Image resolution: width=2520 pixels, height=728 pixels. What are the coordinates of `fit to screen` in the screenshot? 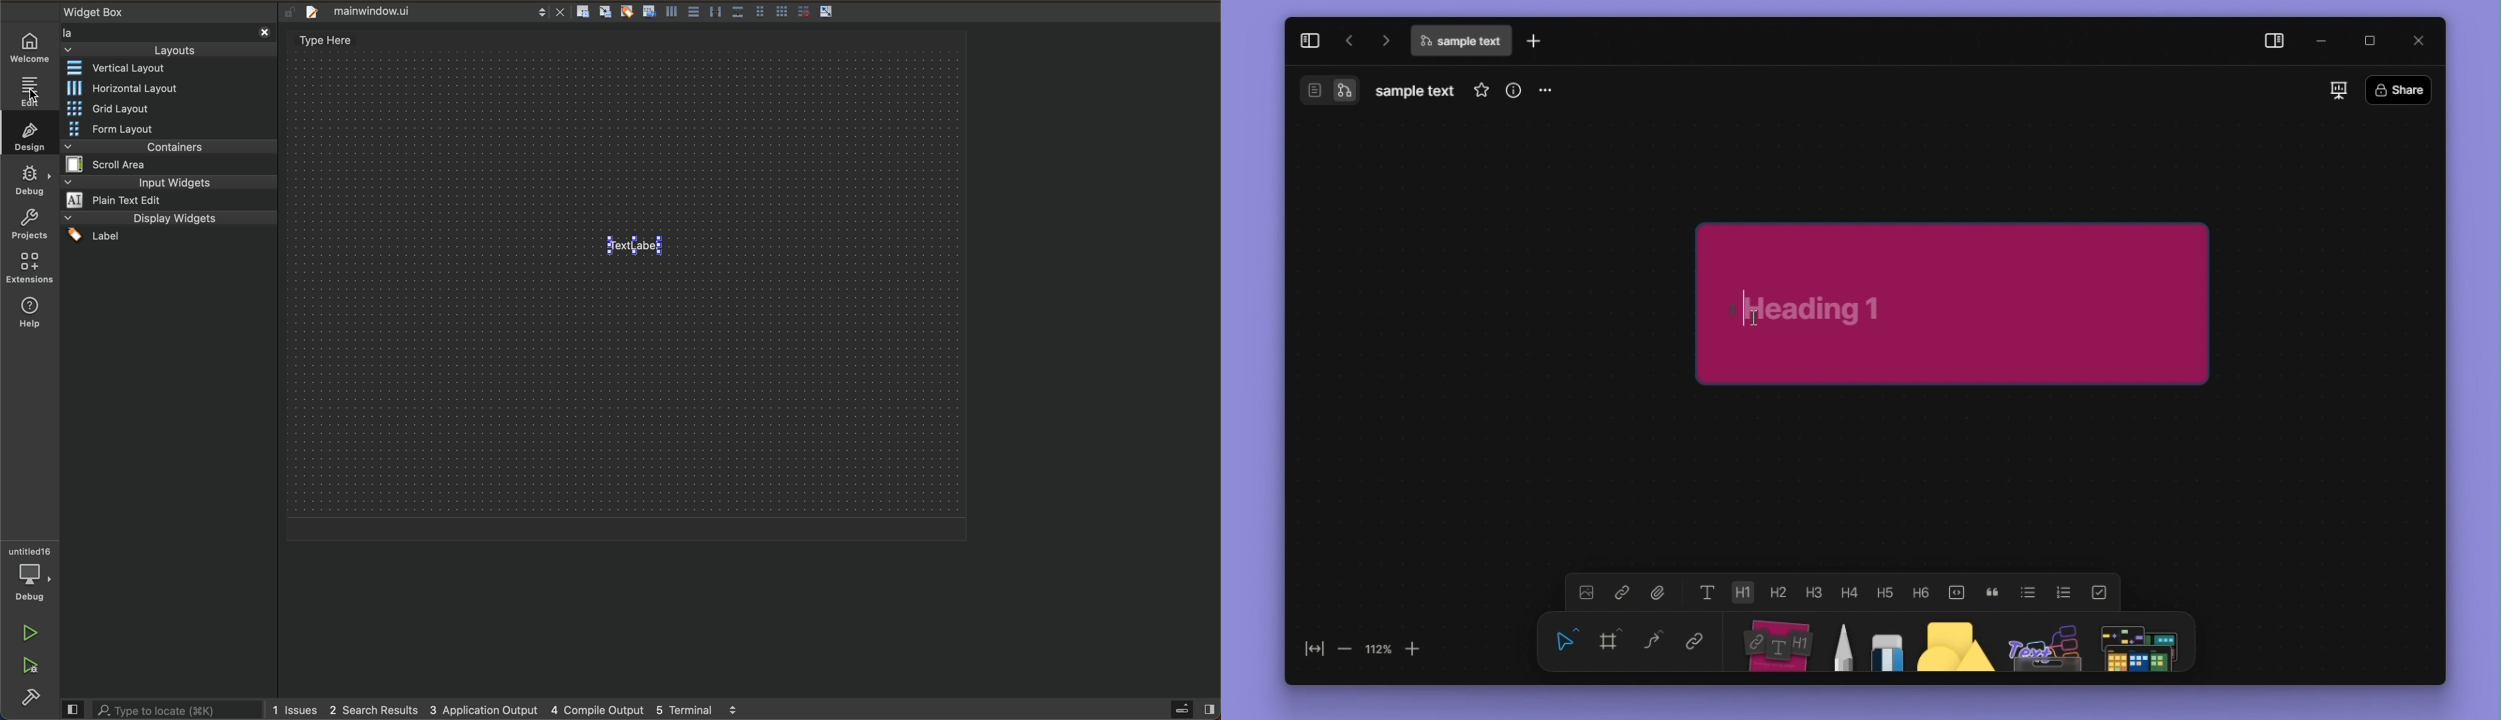 It's located at (1315, 649).